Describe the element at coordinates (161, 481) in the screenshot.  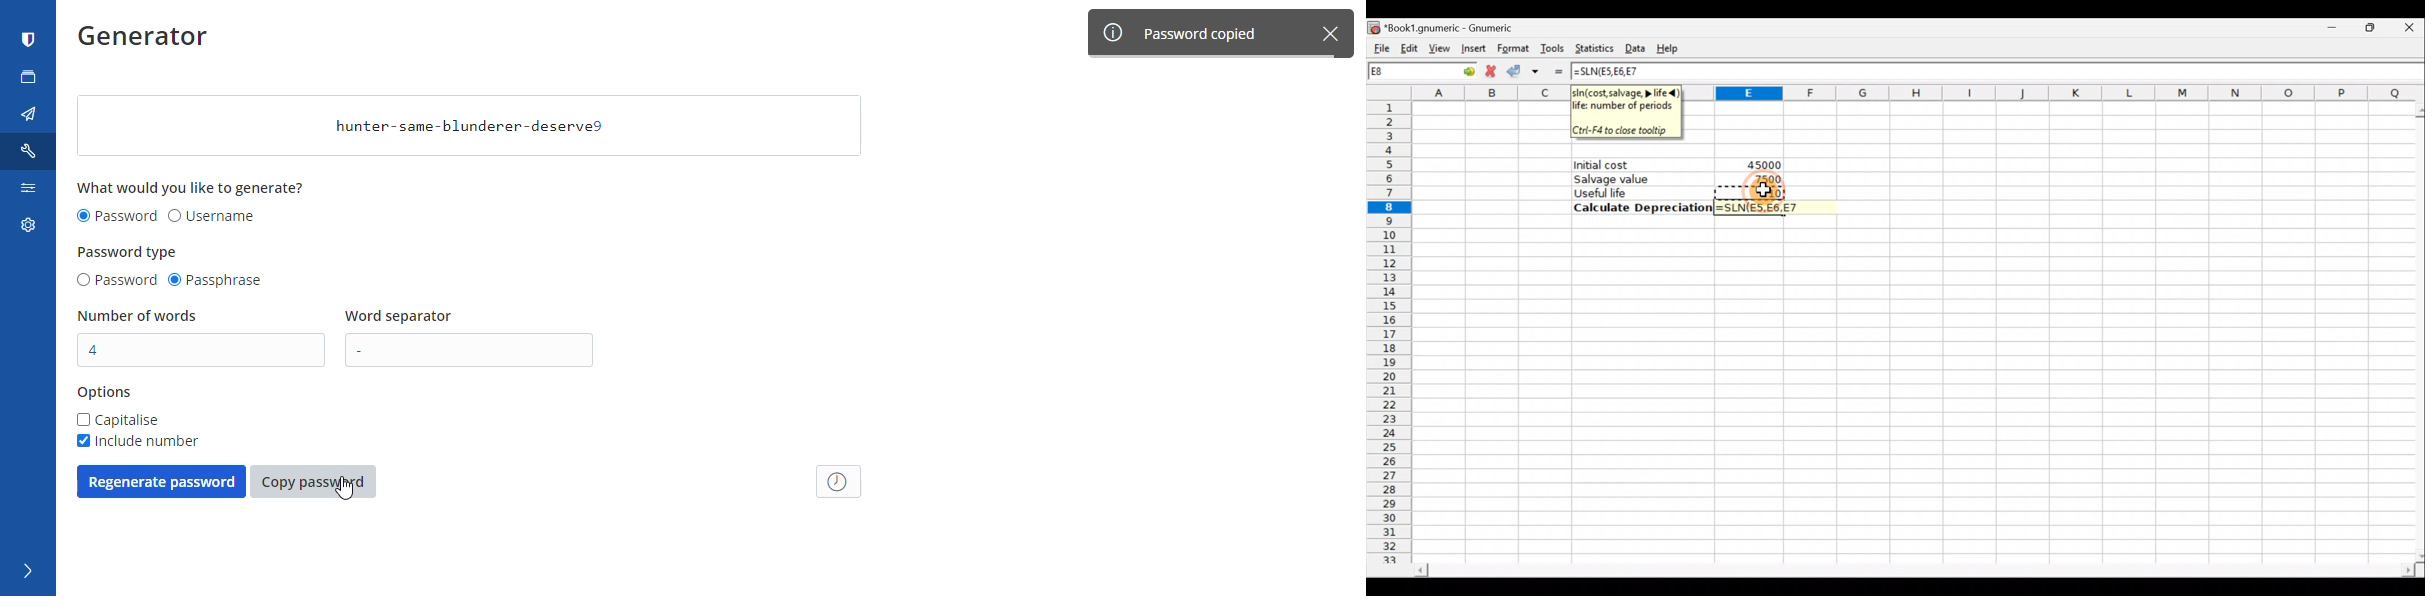
I see `regenerate password` at that location.